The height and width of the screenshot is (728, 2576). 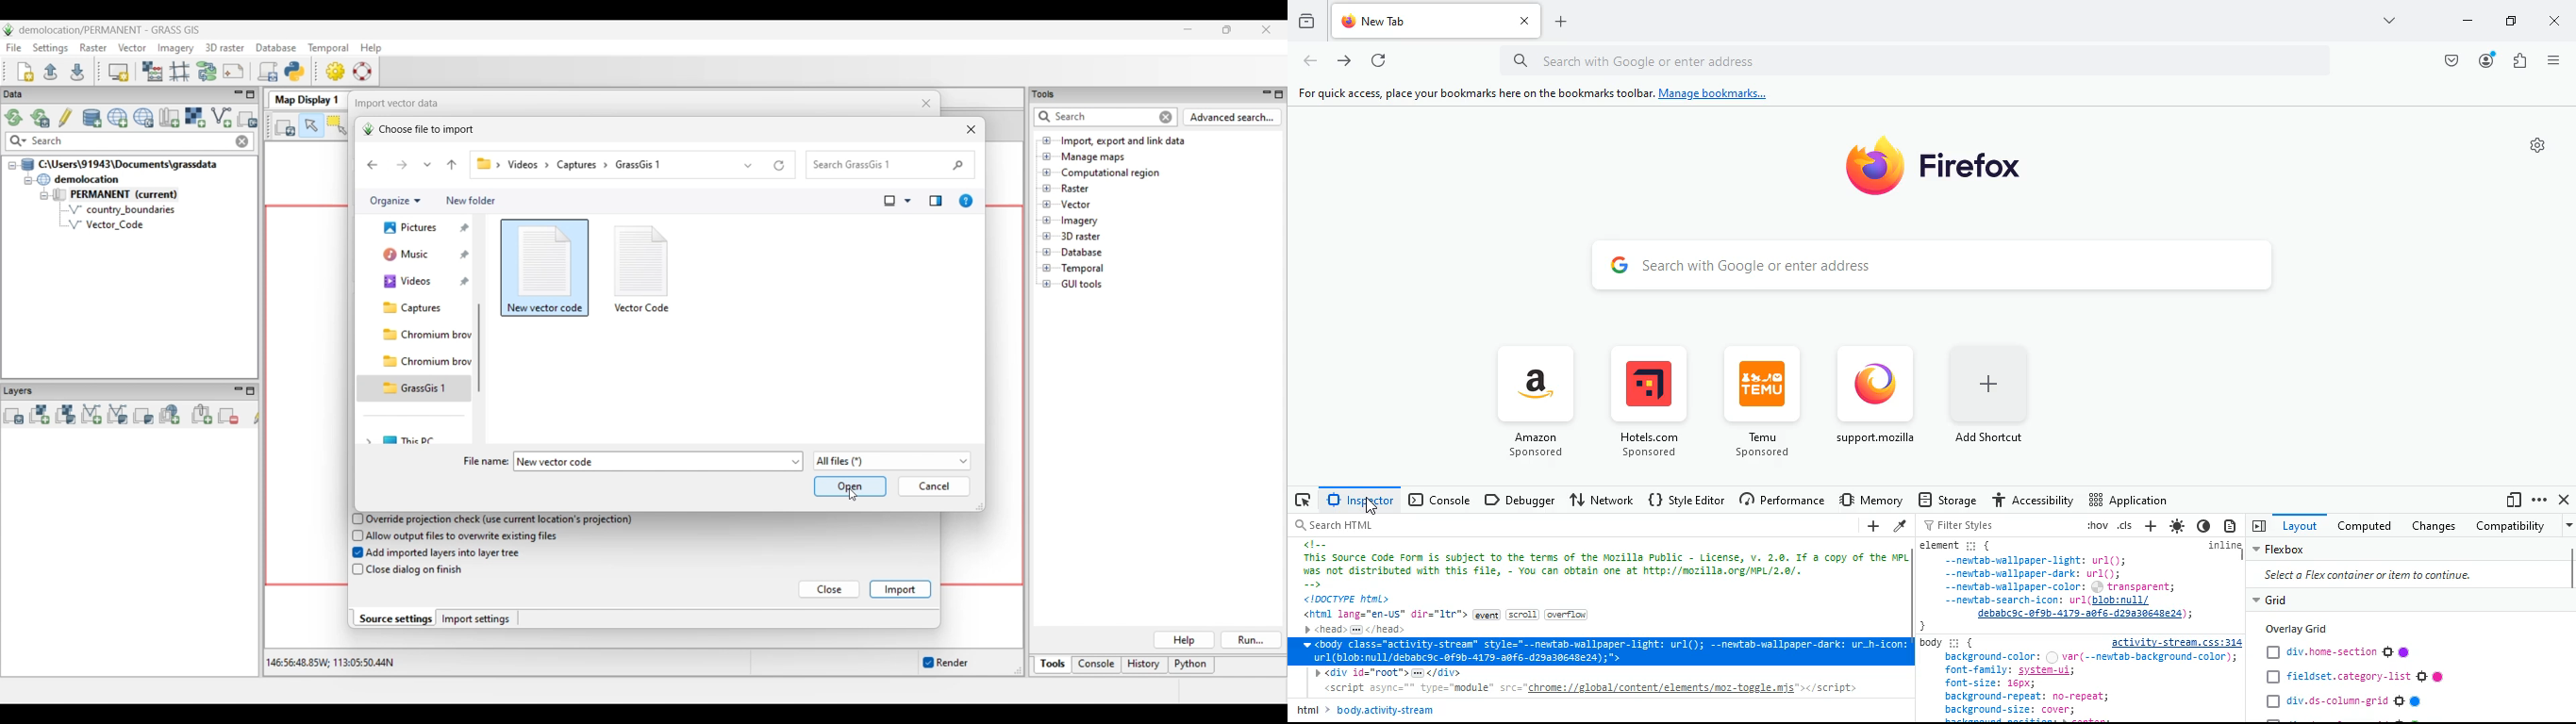 I want to click on memory, so click(x=1873, y=499).